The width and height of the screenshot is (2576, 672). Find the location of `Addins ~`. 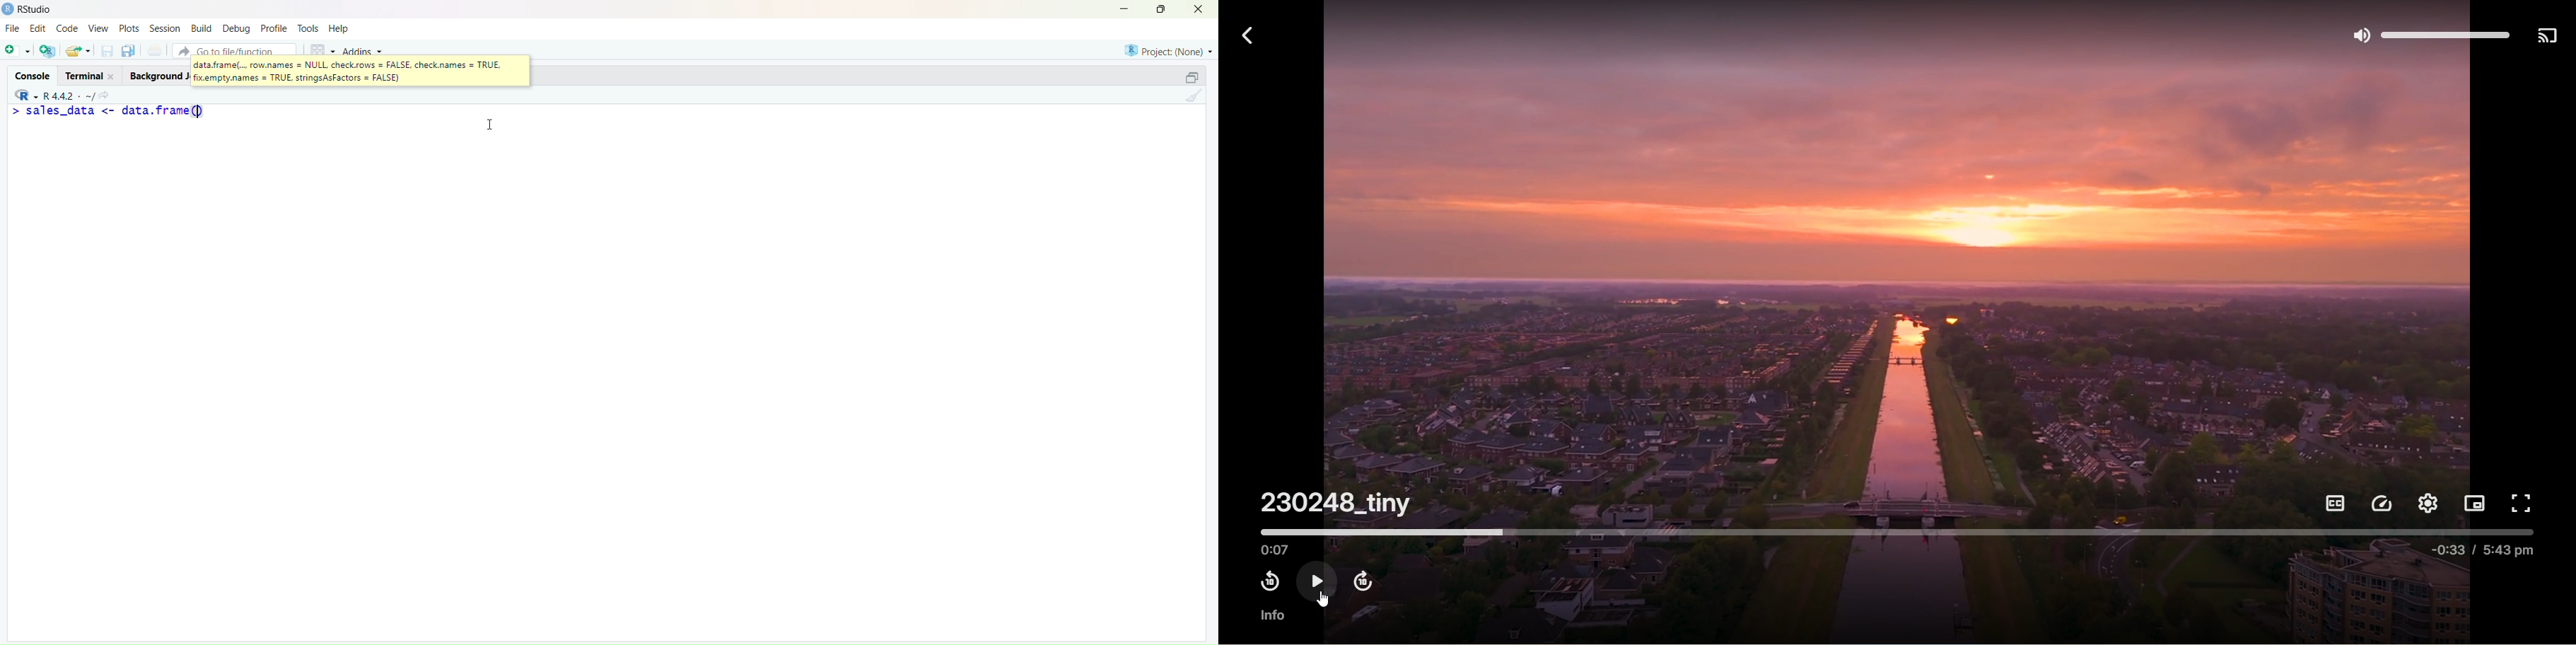

Addins ~ is located at coordinates (363, 51).